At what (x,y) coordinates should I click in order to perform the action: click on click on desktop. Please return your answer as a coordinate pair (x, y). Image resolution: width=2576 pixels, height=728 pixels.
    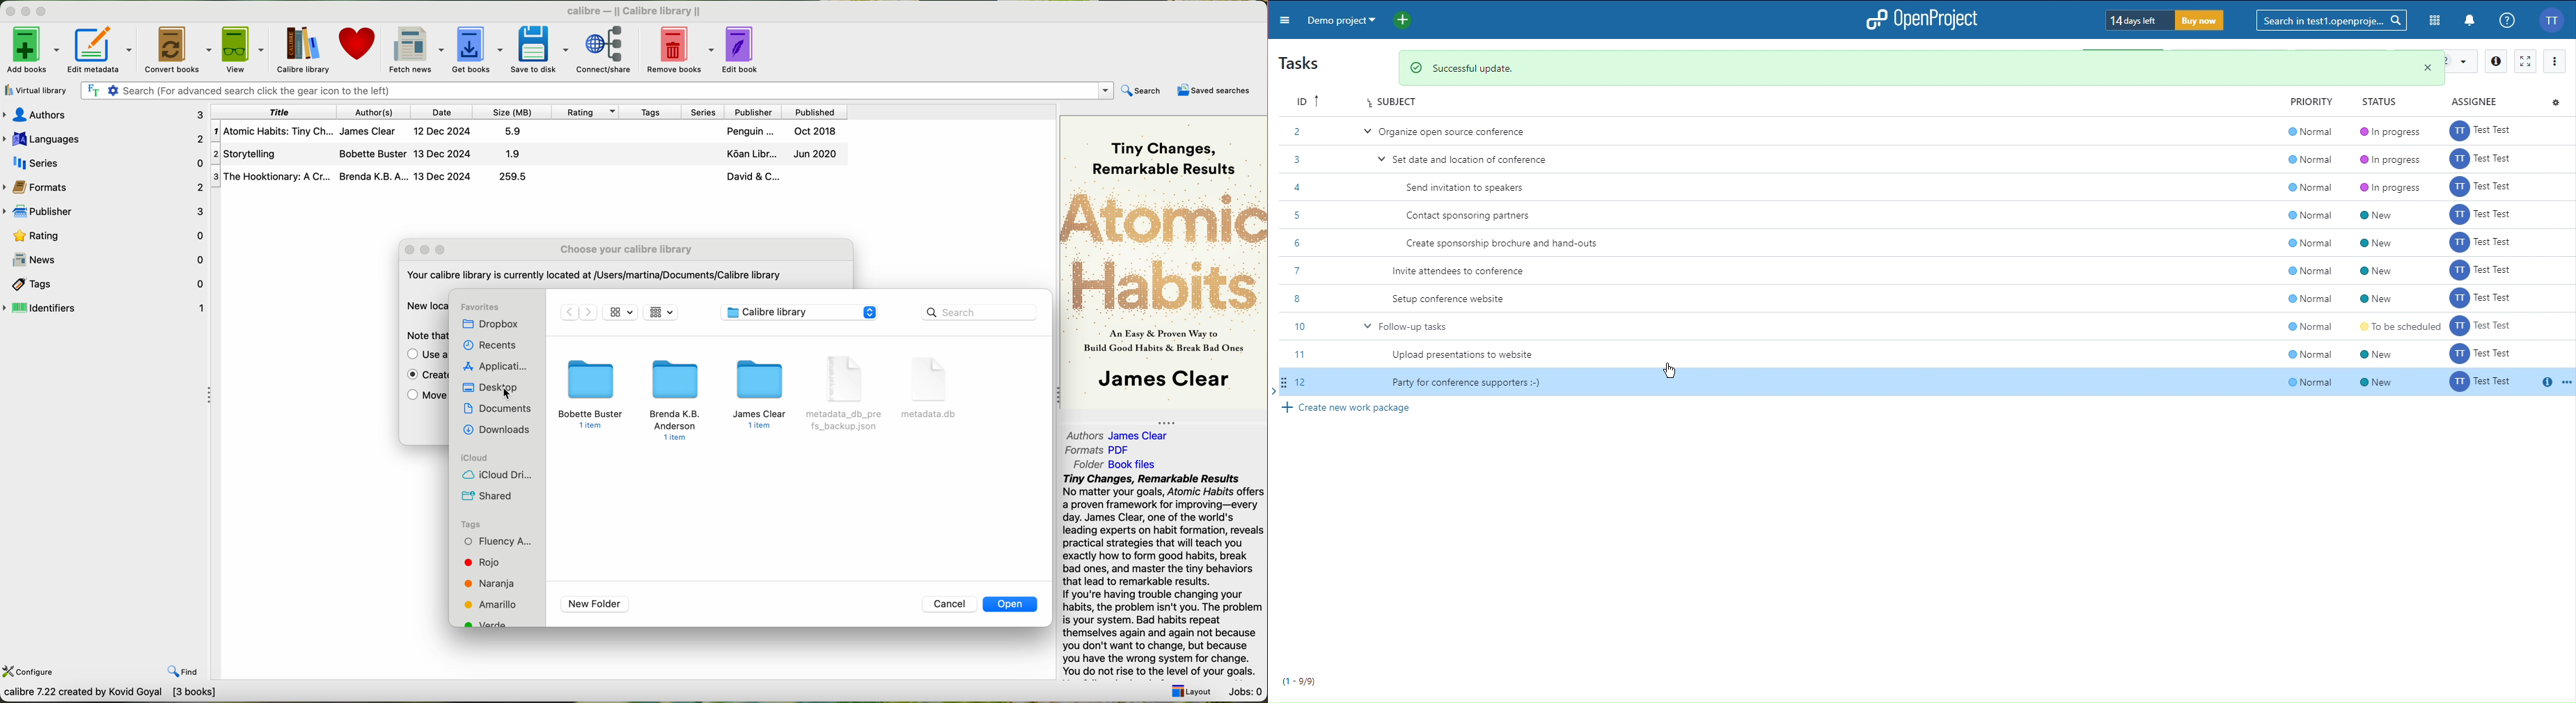
    Looking at the image, I should click on (493, 389).